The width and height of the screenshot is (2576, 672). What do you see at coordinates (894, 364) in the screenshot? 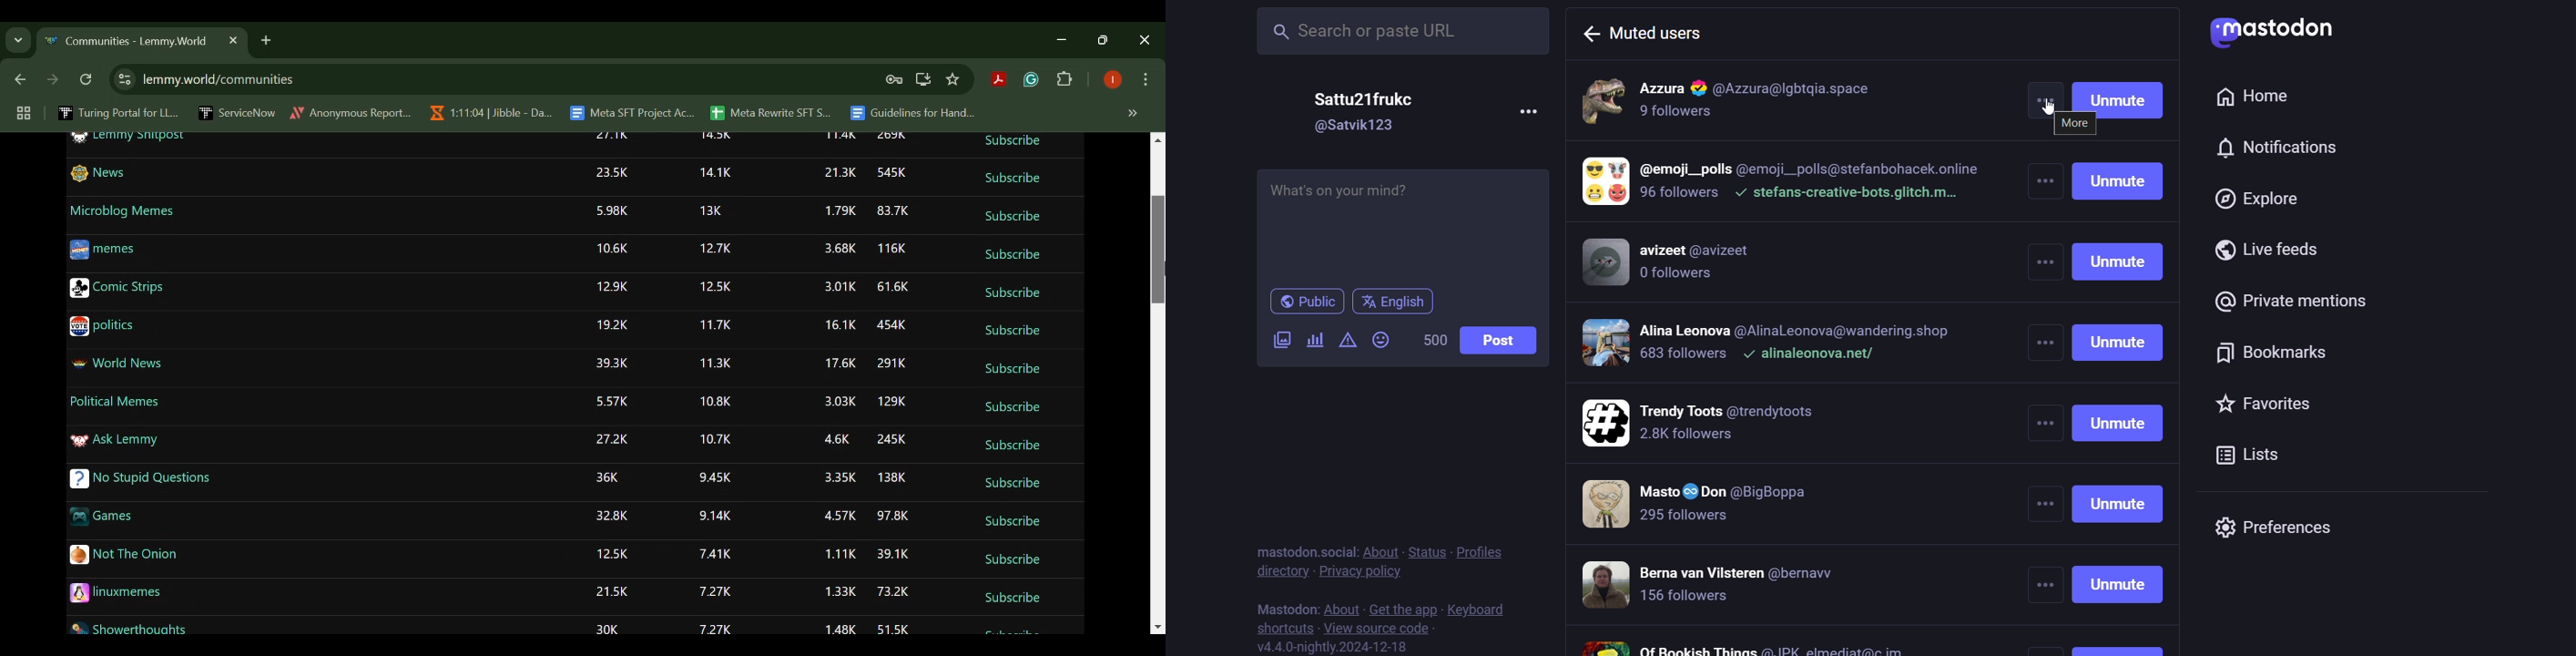
I see `291K` at bounding box center [894, 364].